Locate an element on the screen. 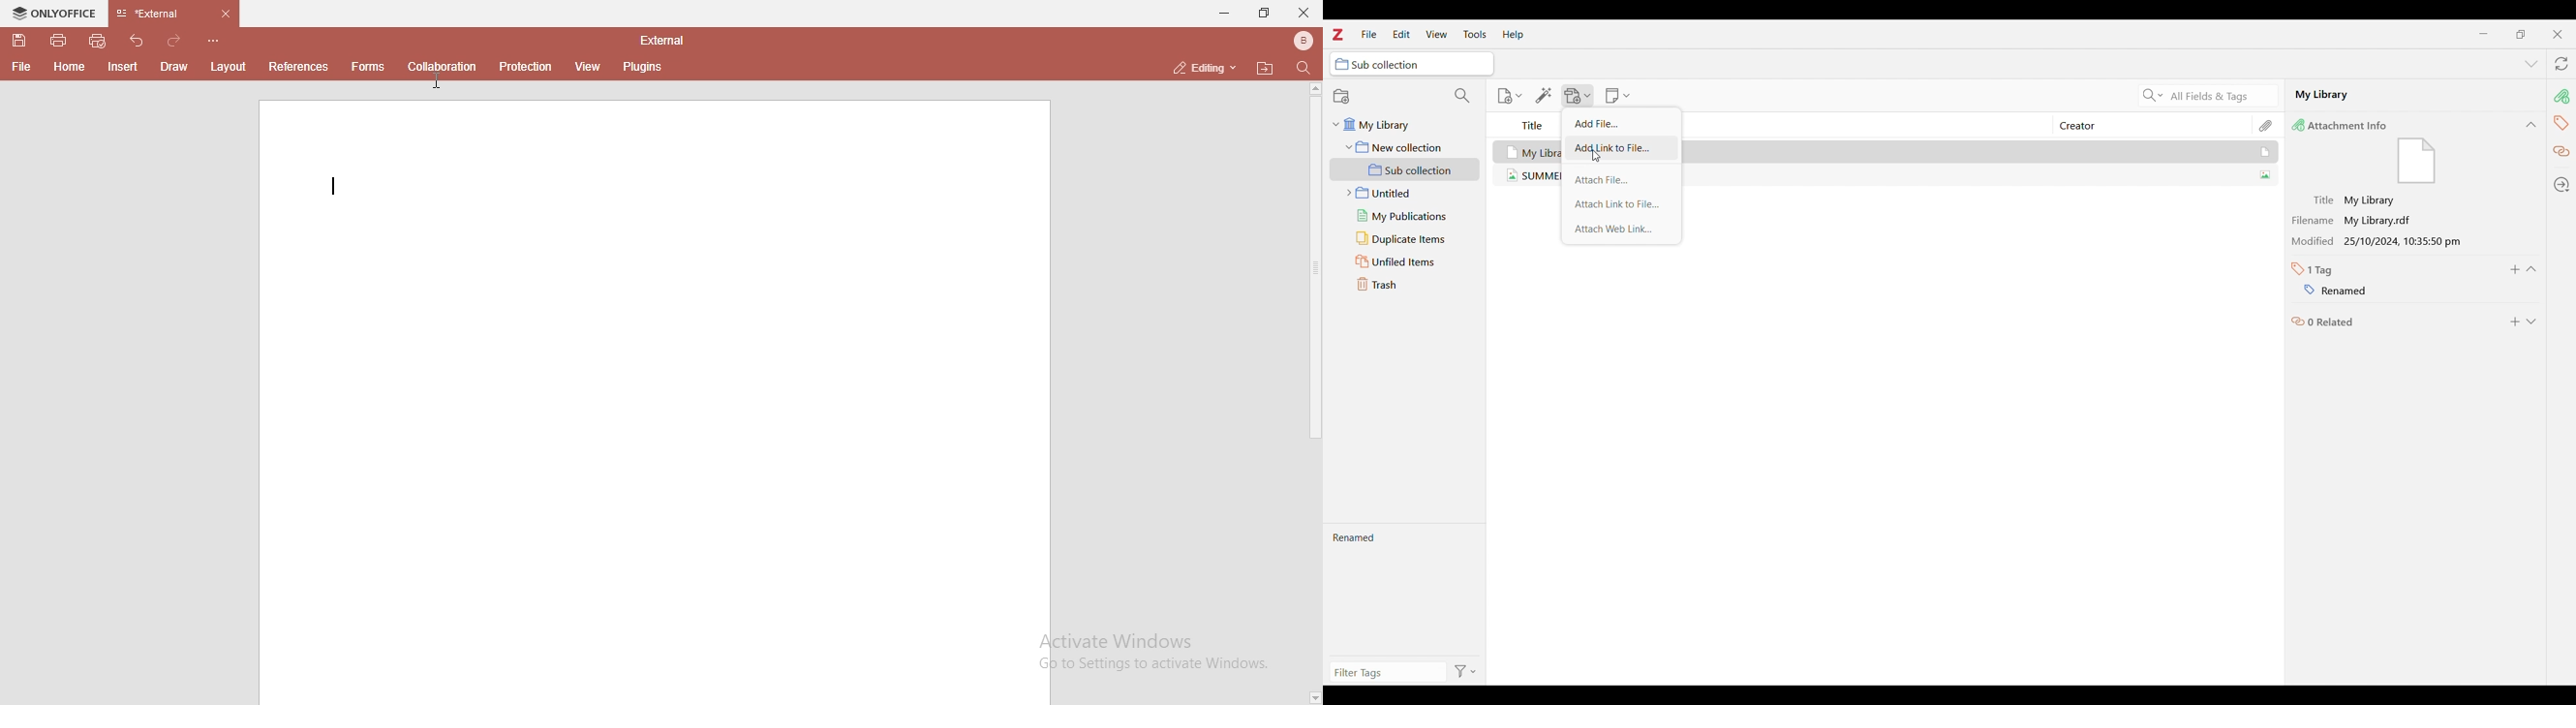  file icon is located at coordinates (2416, 162).